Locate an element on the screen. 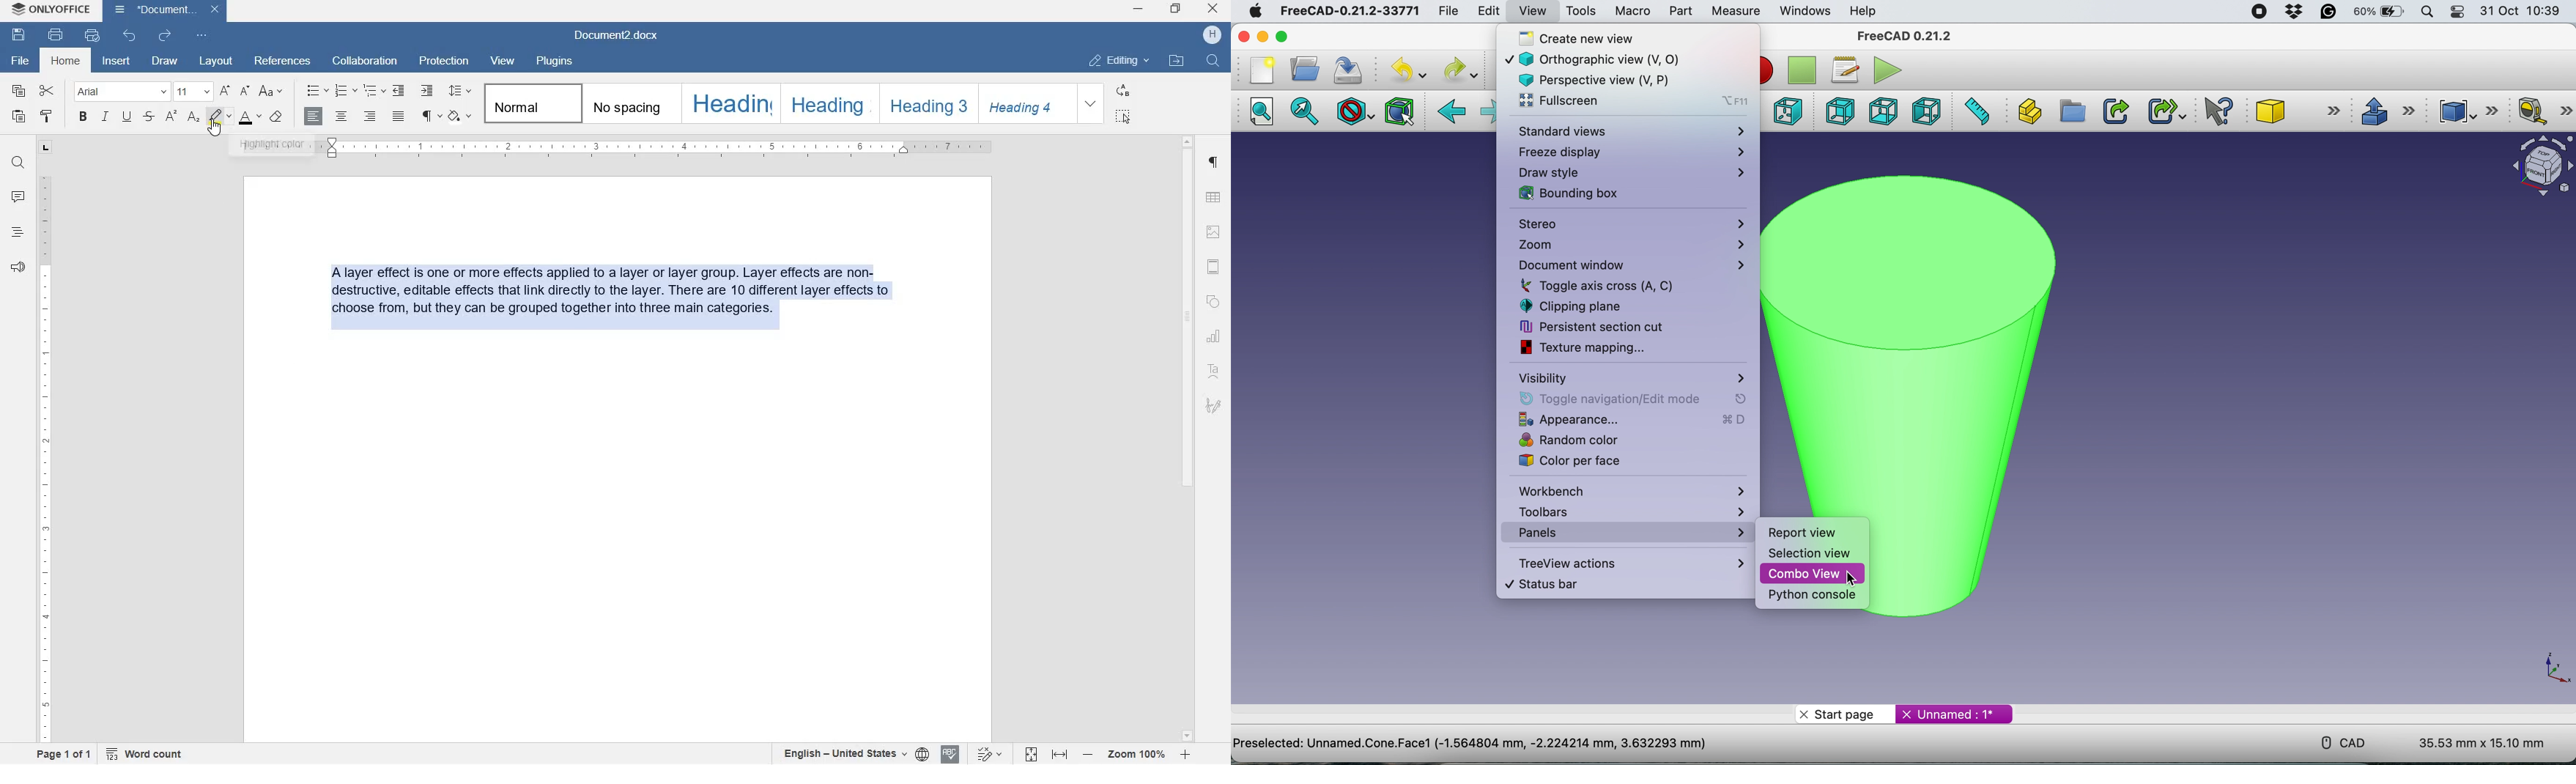  screen recorder is located at coordinates (2255, 11).